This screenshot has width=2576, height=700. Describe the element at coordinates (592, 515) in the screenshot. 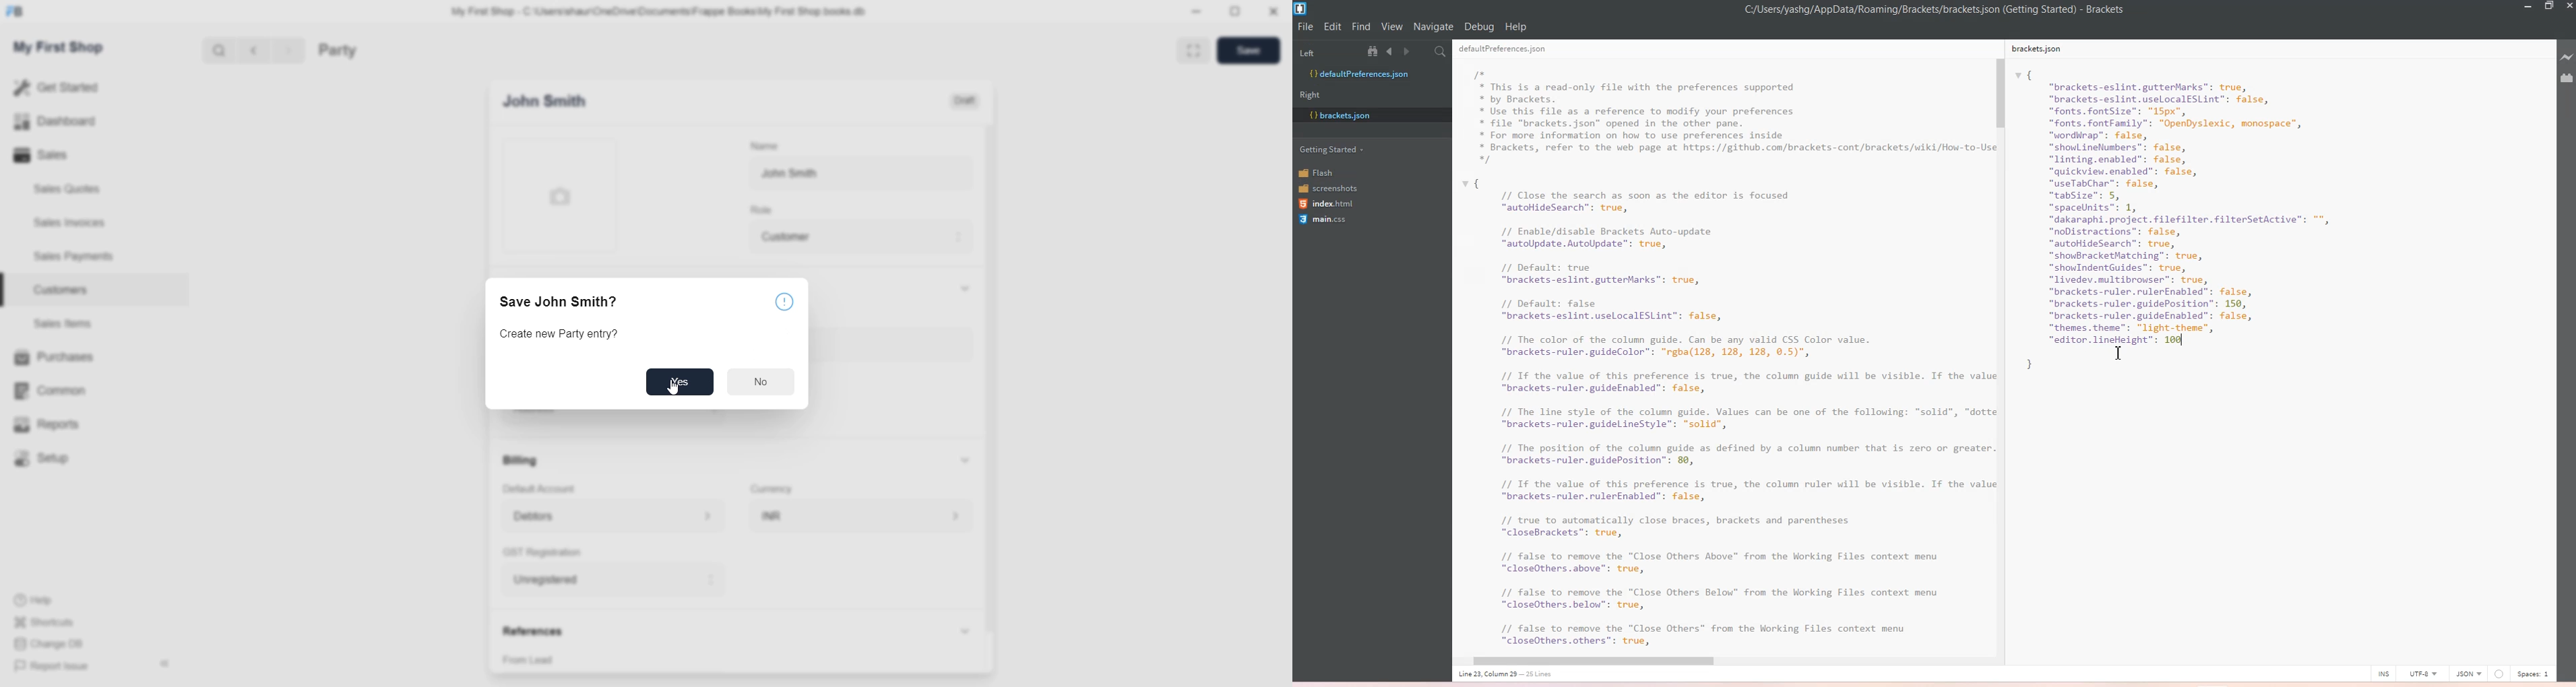

I see `Default account ` at that location.